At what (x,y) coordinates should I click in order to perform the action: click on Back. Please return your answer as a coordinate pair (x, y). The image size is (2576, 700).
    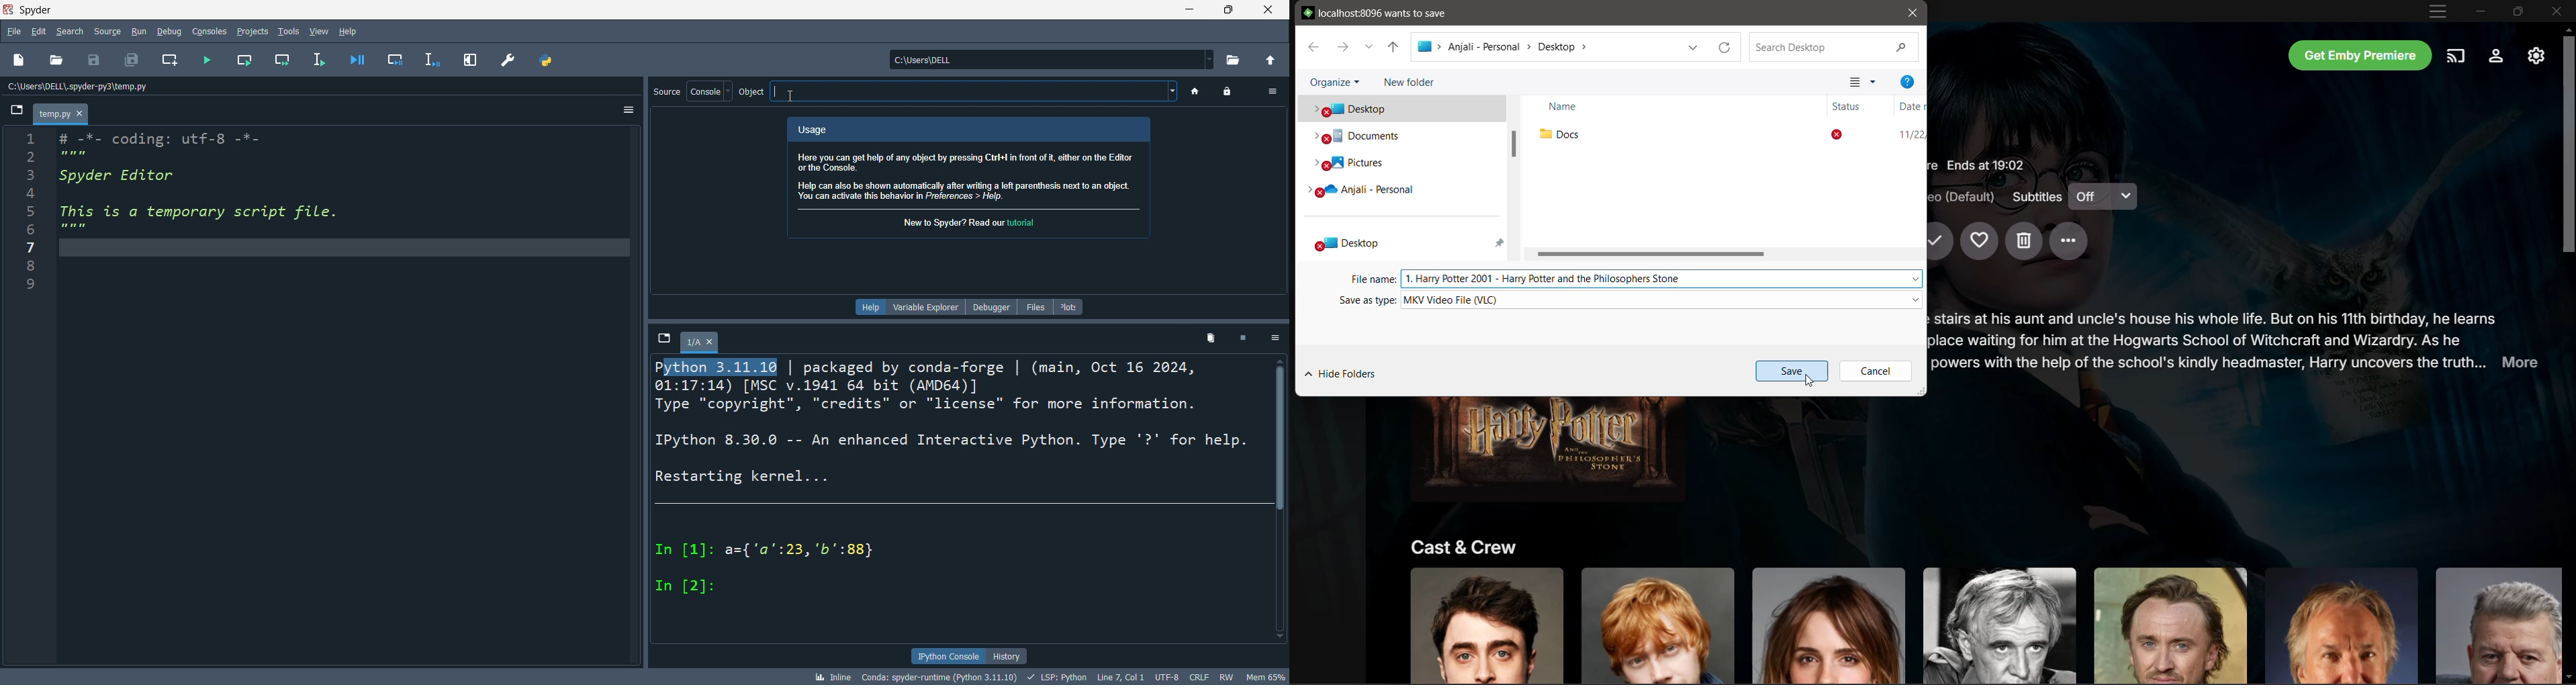
    Looking at the image, I should click on (1312, 47).